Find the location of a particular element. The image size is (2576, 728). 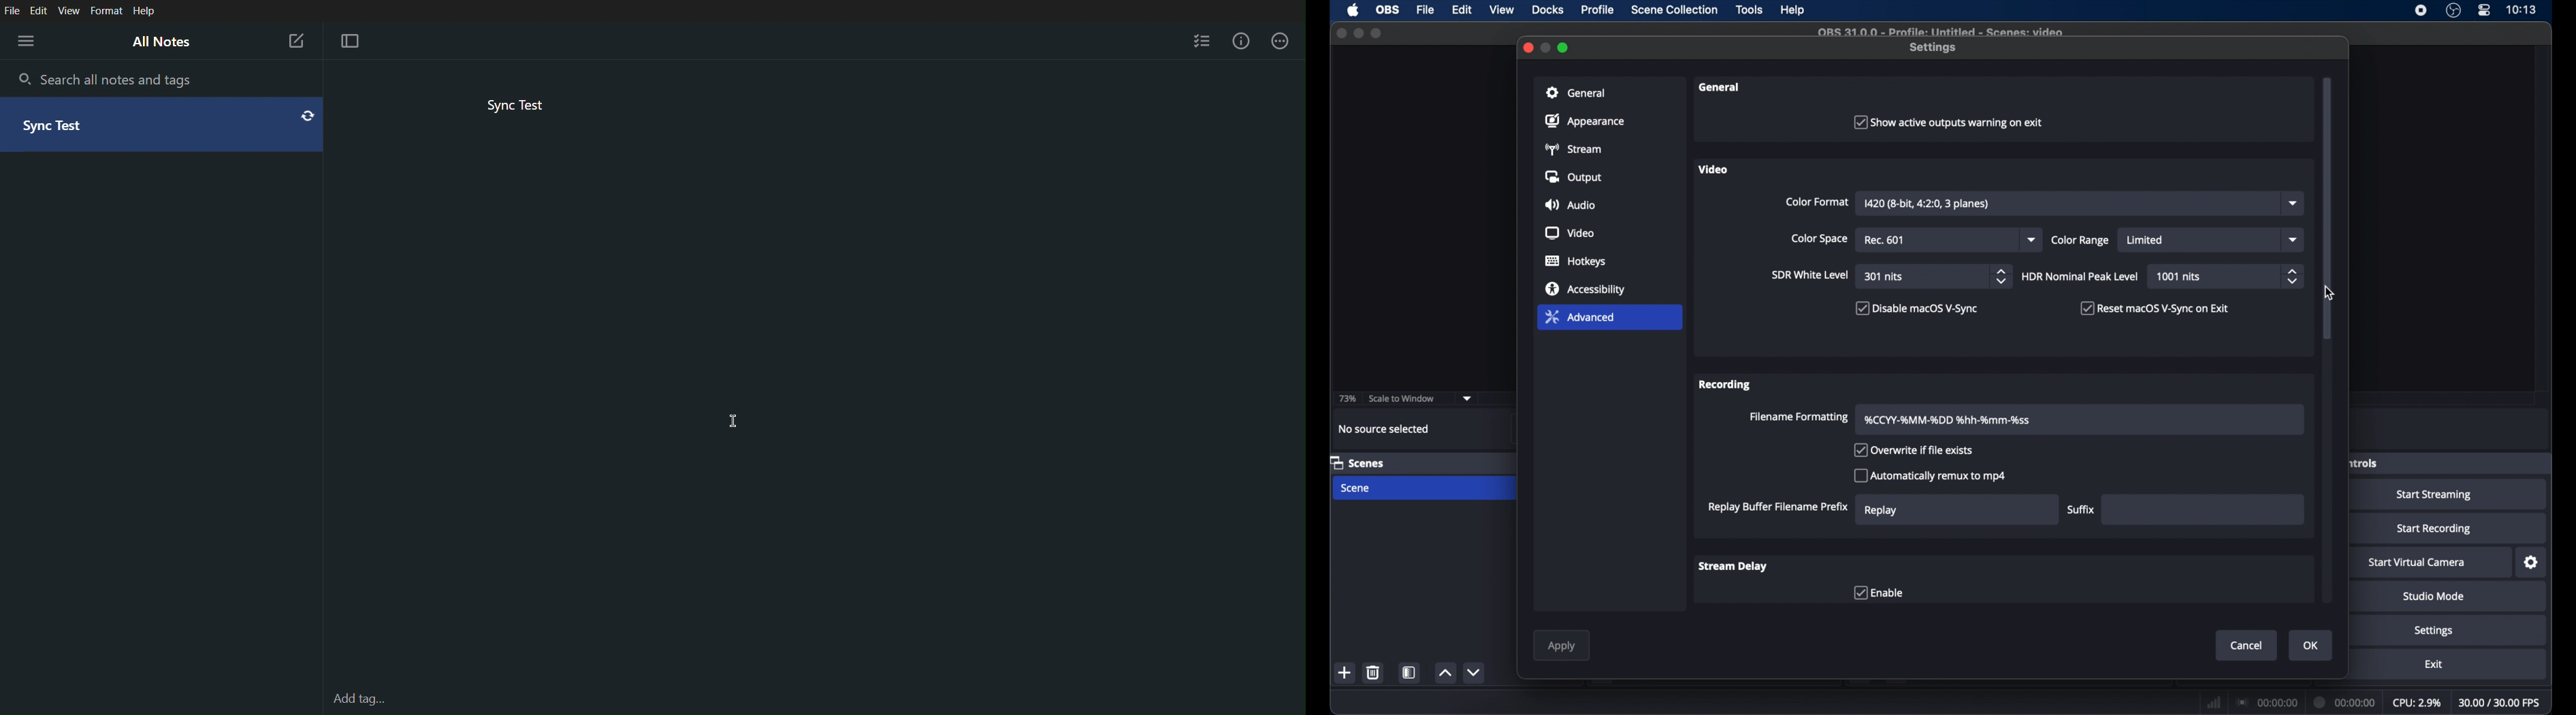

scenes is located at coordinates (1357, 462).